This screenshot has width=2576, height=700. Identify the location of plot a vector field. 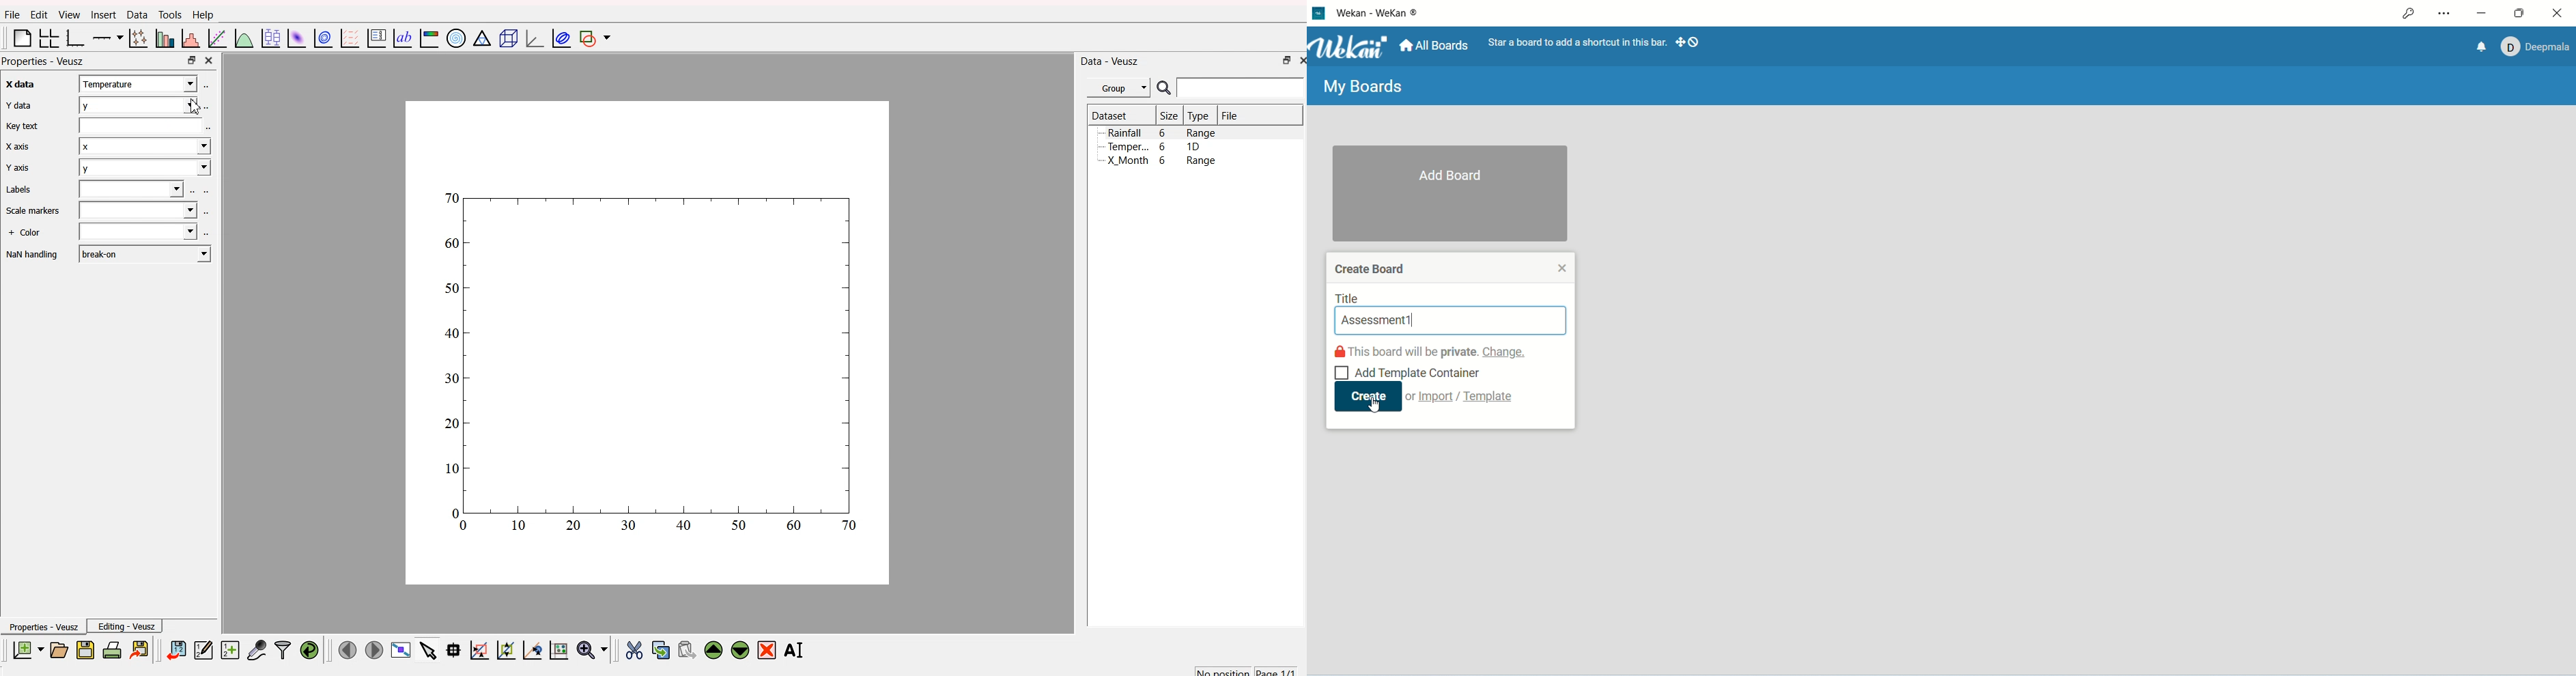
(348, 39).